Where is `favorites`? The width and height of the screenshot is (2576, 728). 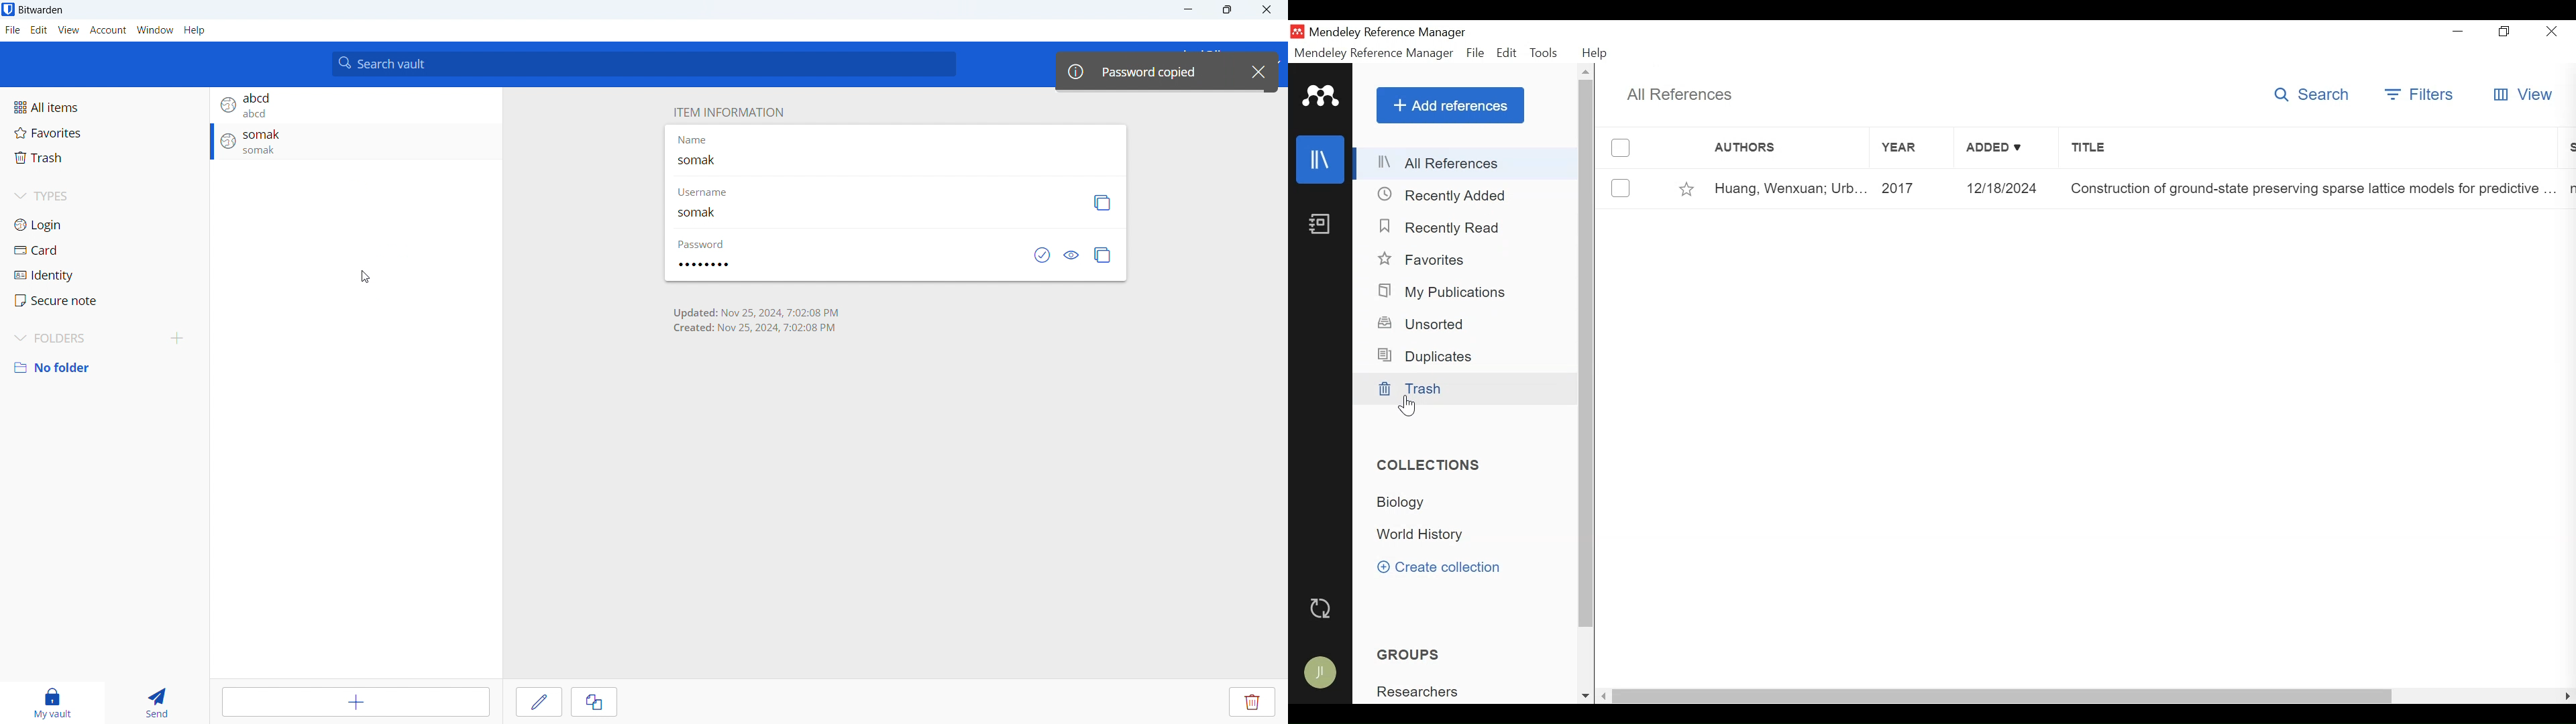
favorites is located at coordinates (104, 132).